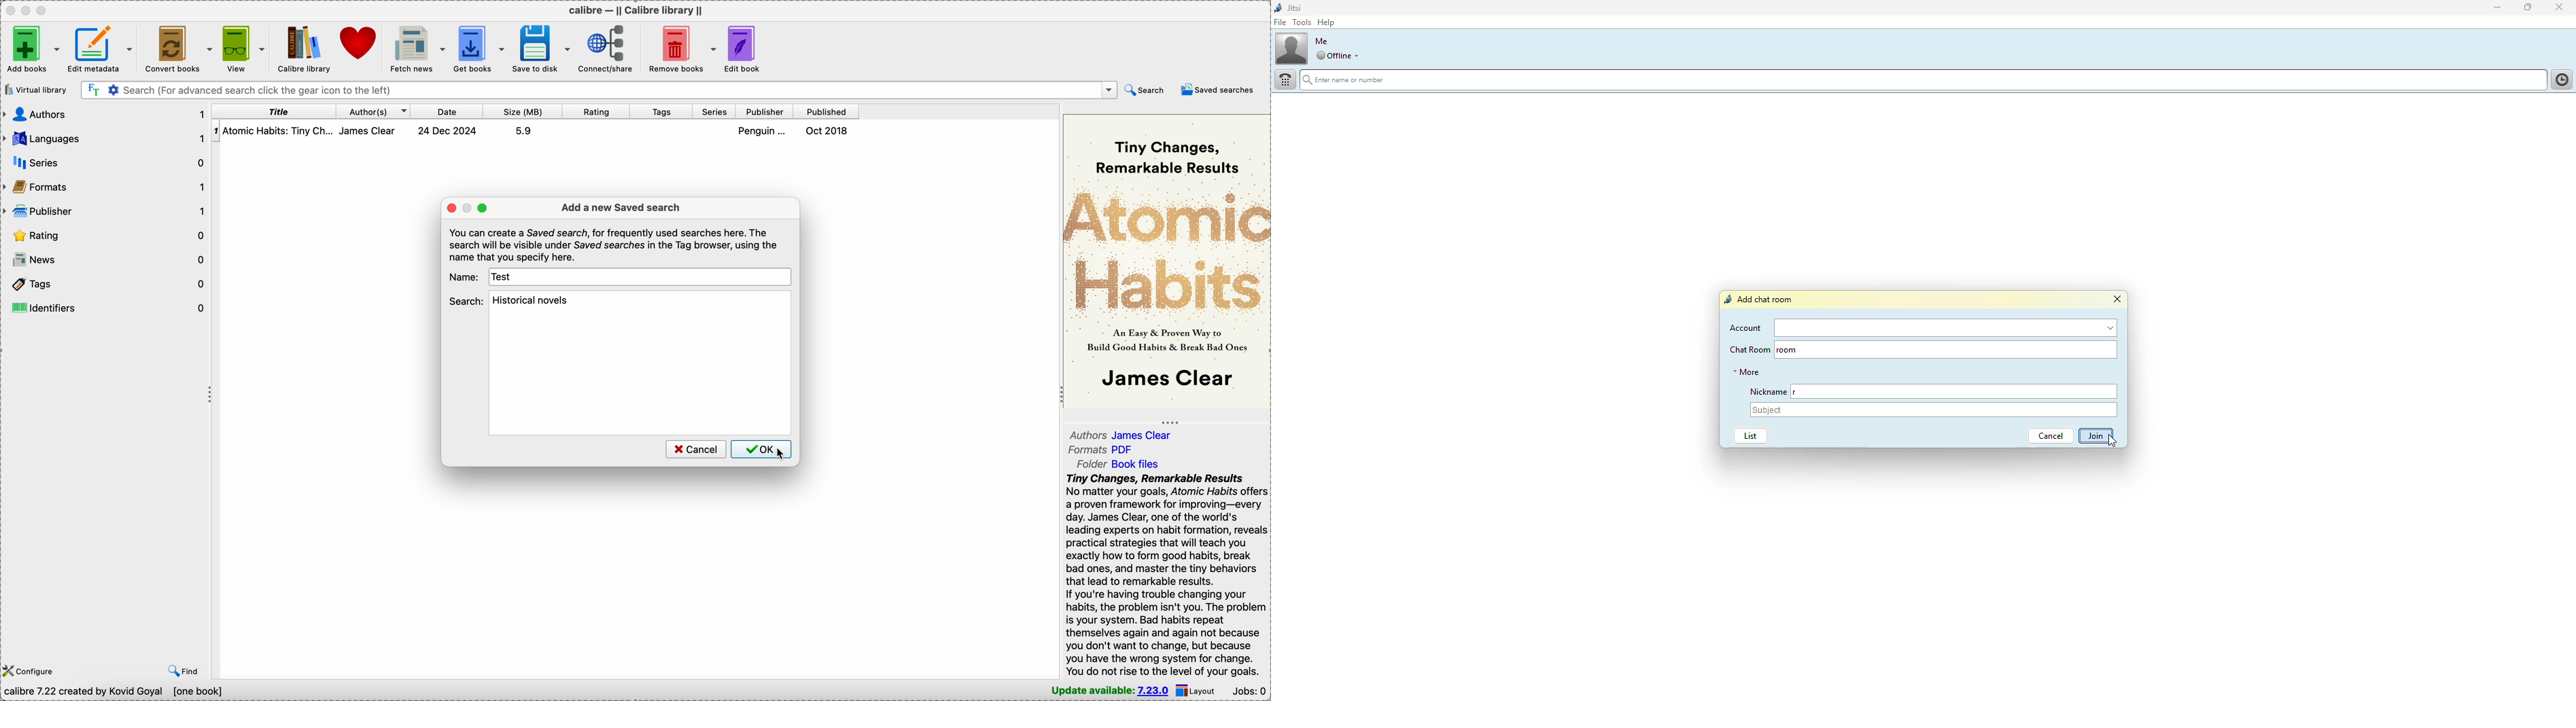  What do you see at coordinates (2111, 442) in the screenshot?
I see `cursor` at bounding box center [2111, 442].